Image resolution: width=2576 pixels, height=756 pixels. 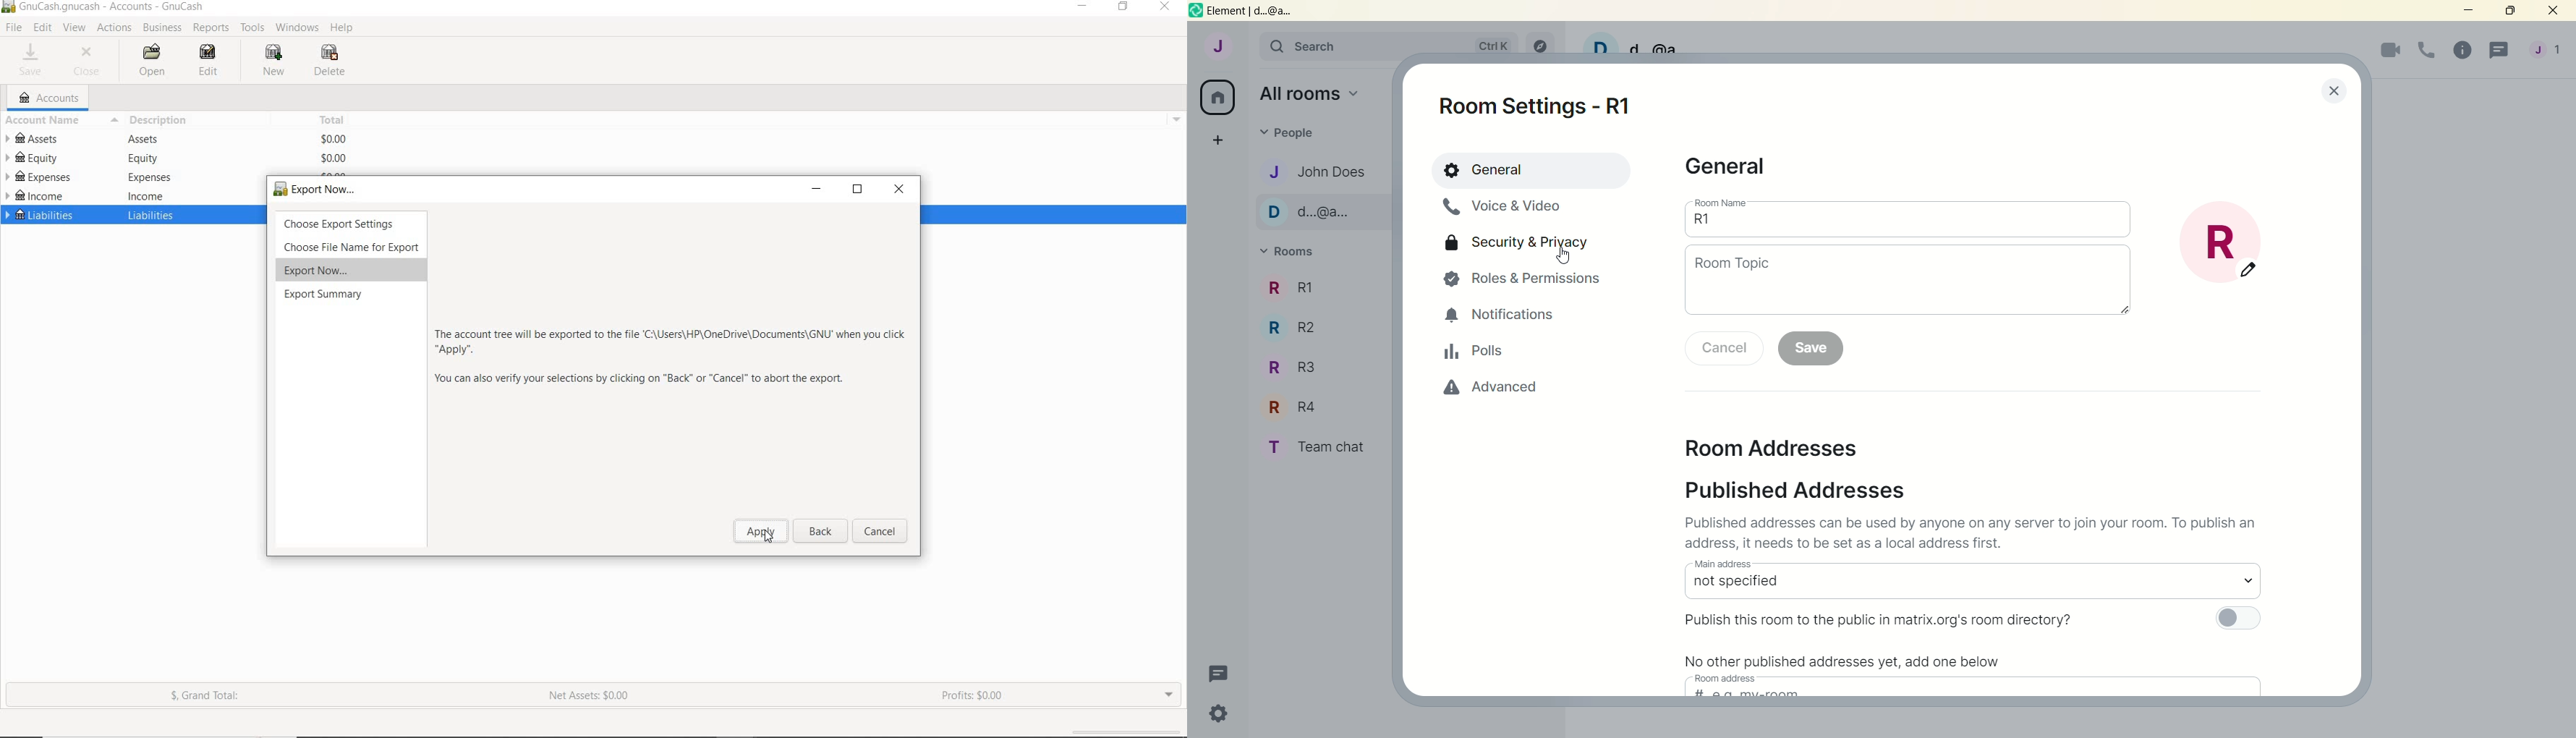 What do you see at coordinates (342, 28) in the screenshot?
I see `HELP` at bounding box center [342, 28].